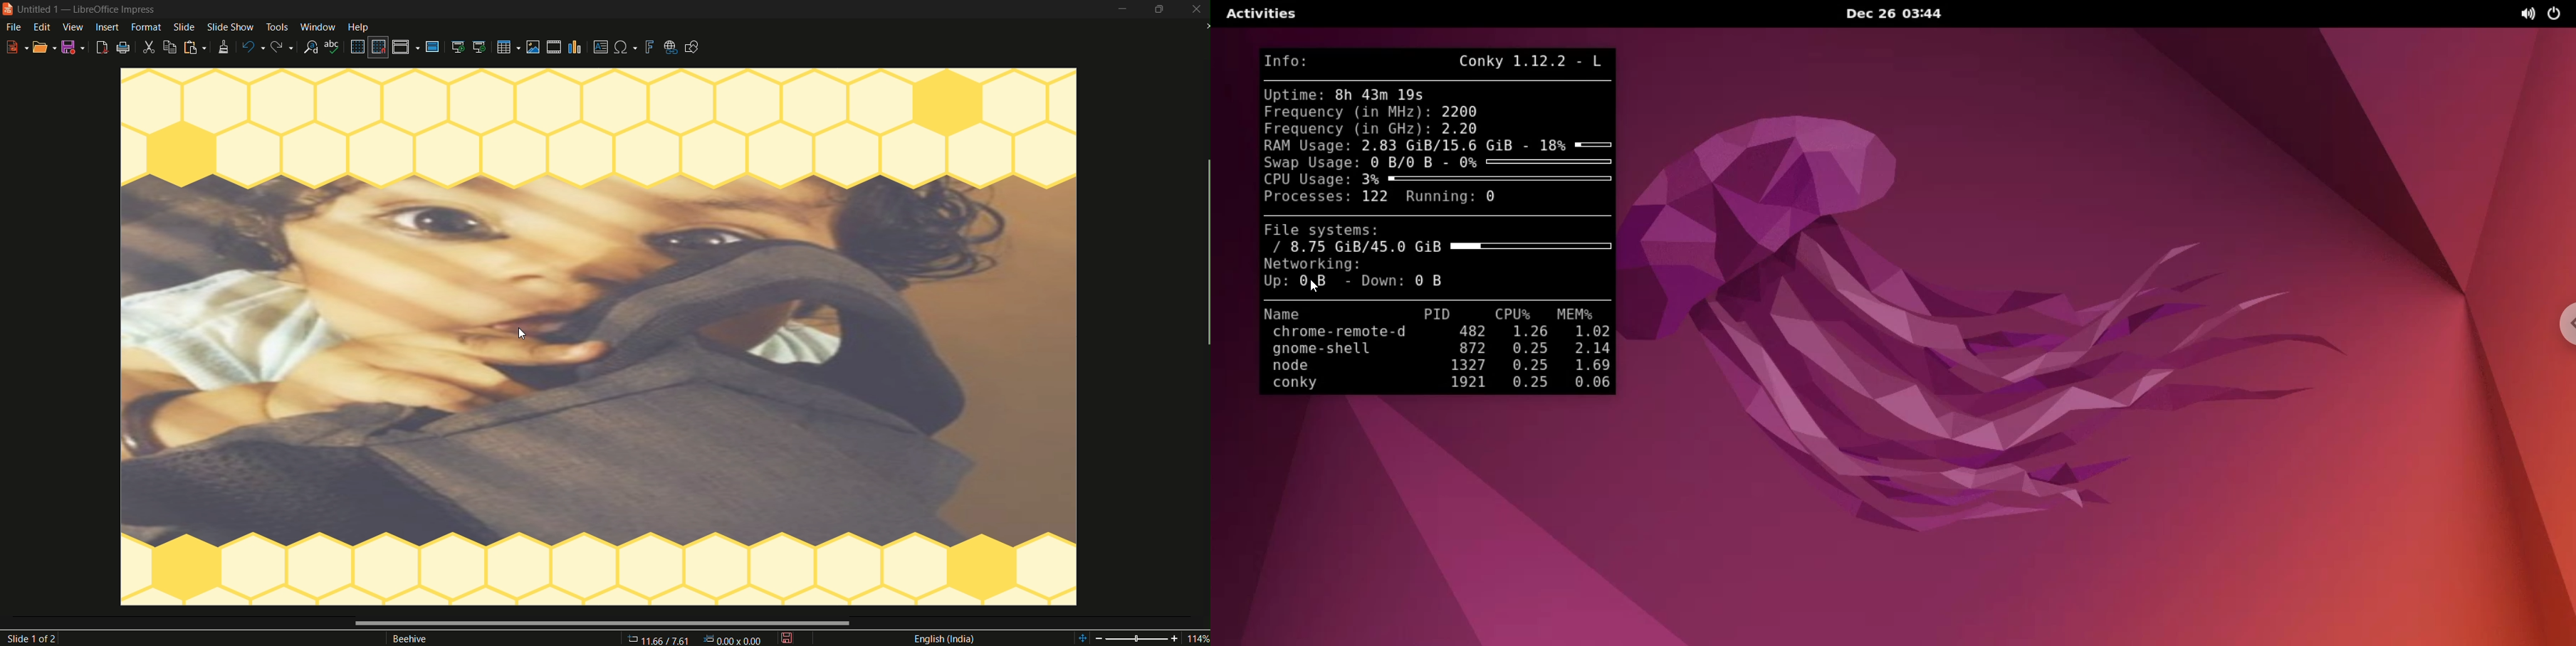 The width and height of the screenshot is (2576, 672). What do you see at coordinates (533, 48) in the screenshot?
I see `insert image` at bounding box center [533, 48].